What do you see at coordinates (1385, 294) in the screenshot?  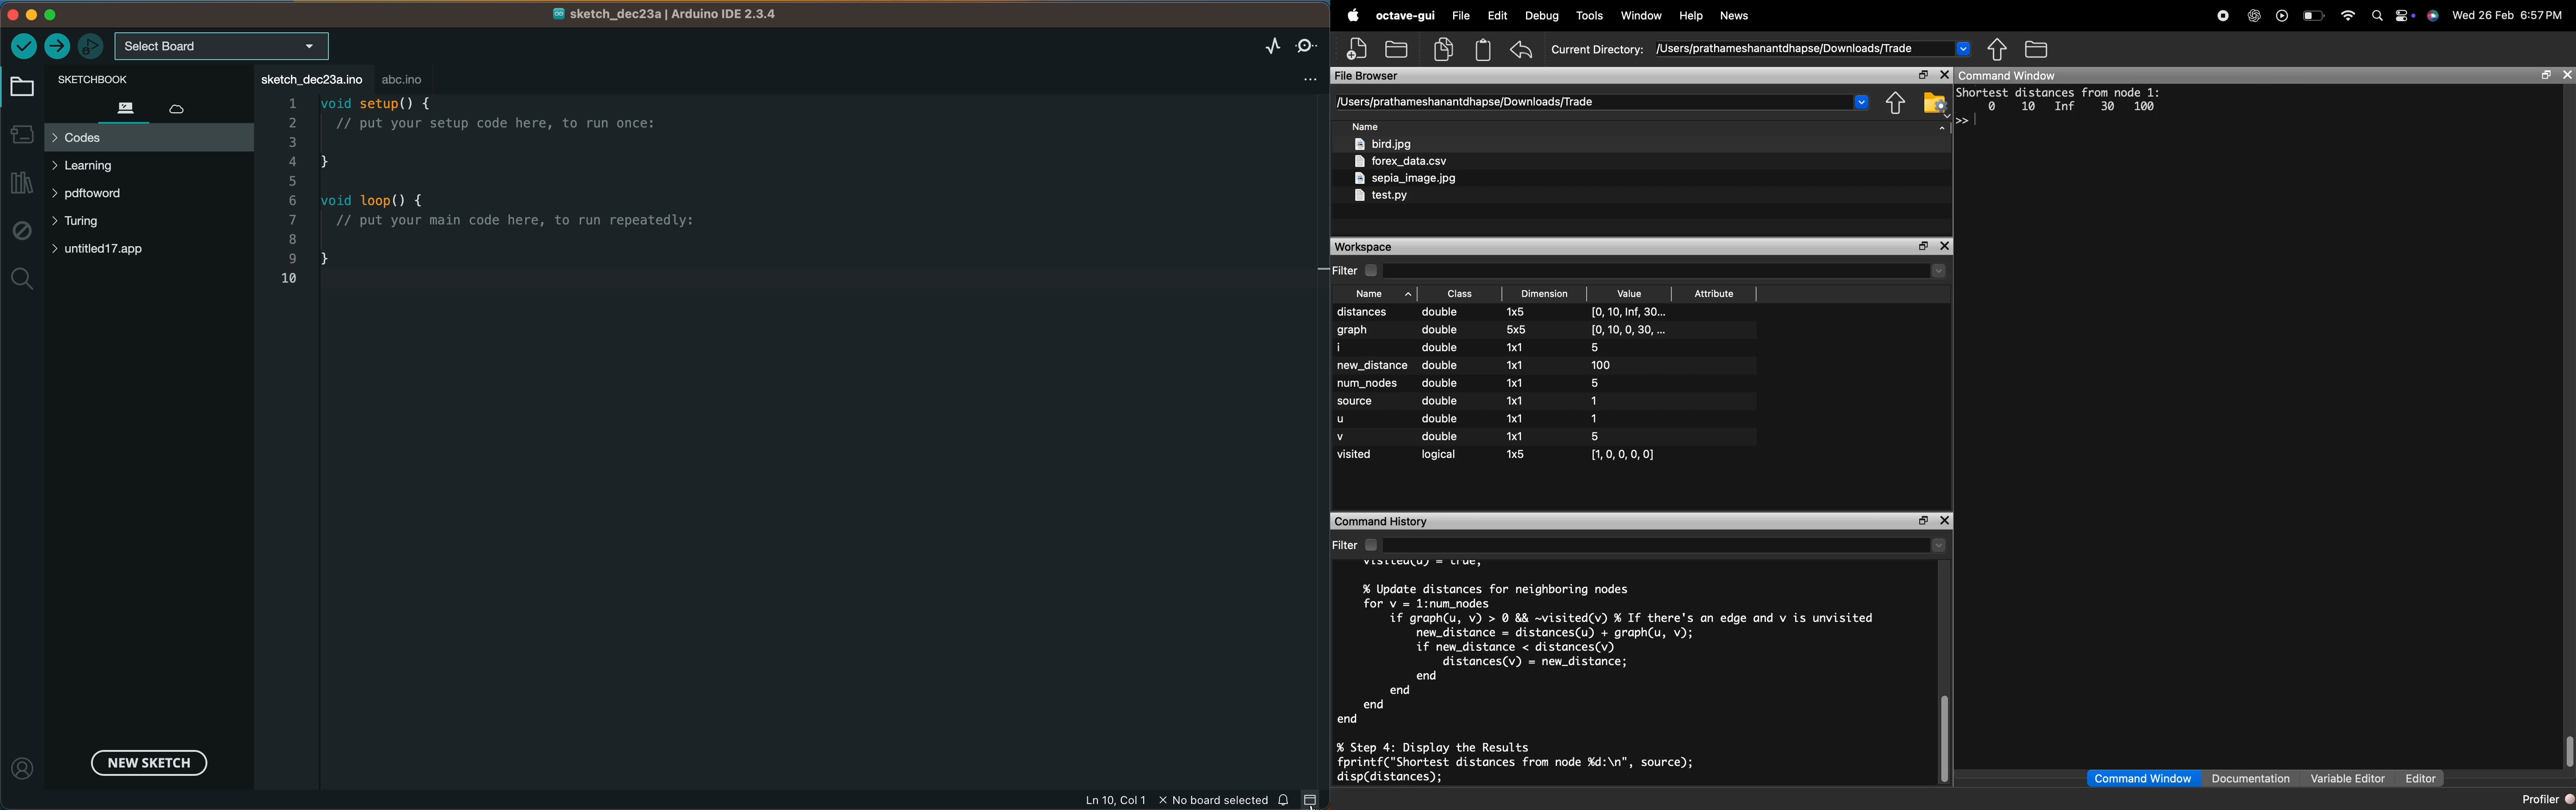 I see `sory by name` at bounding box center [1385, 294].